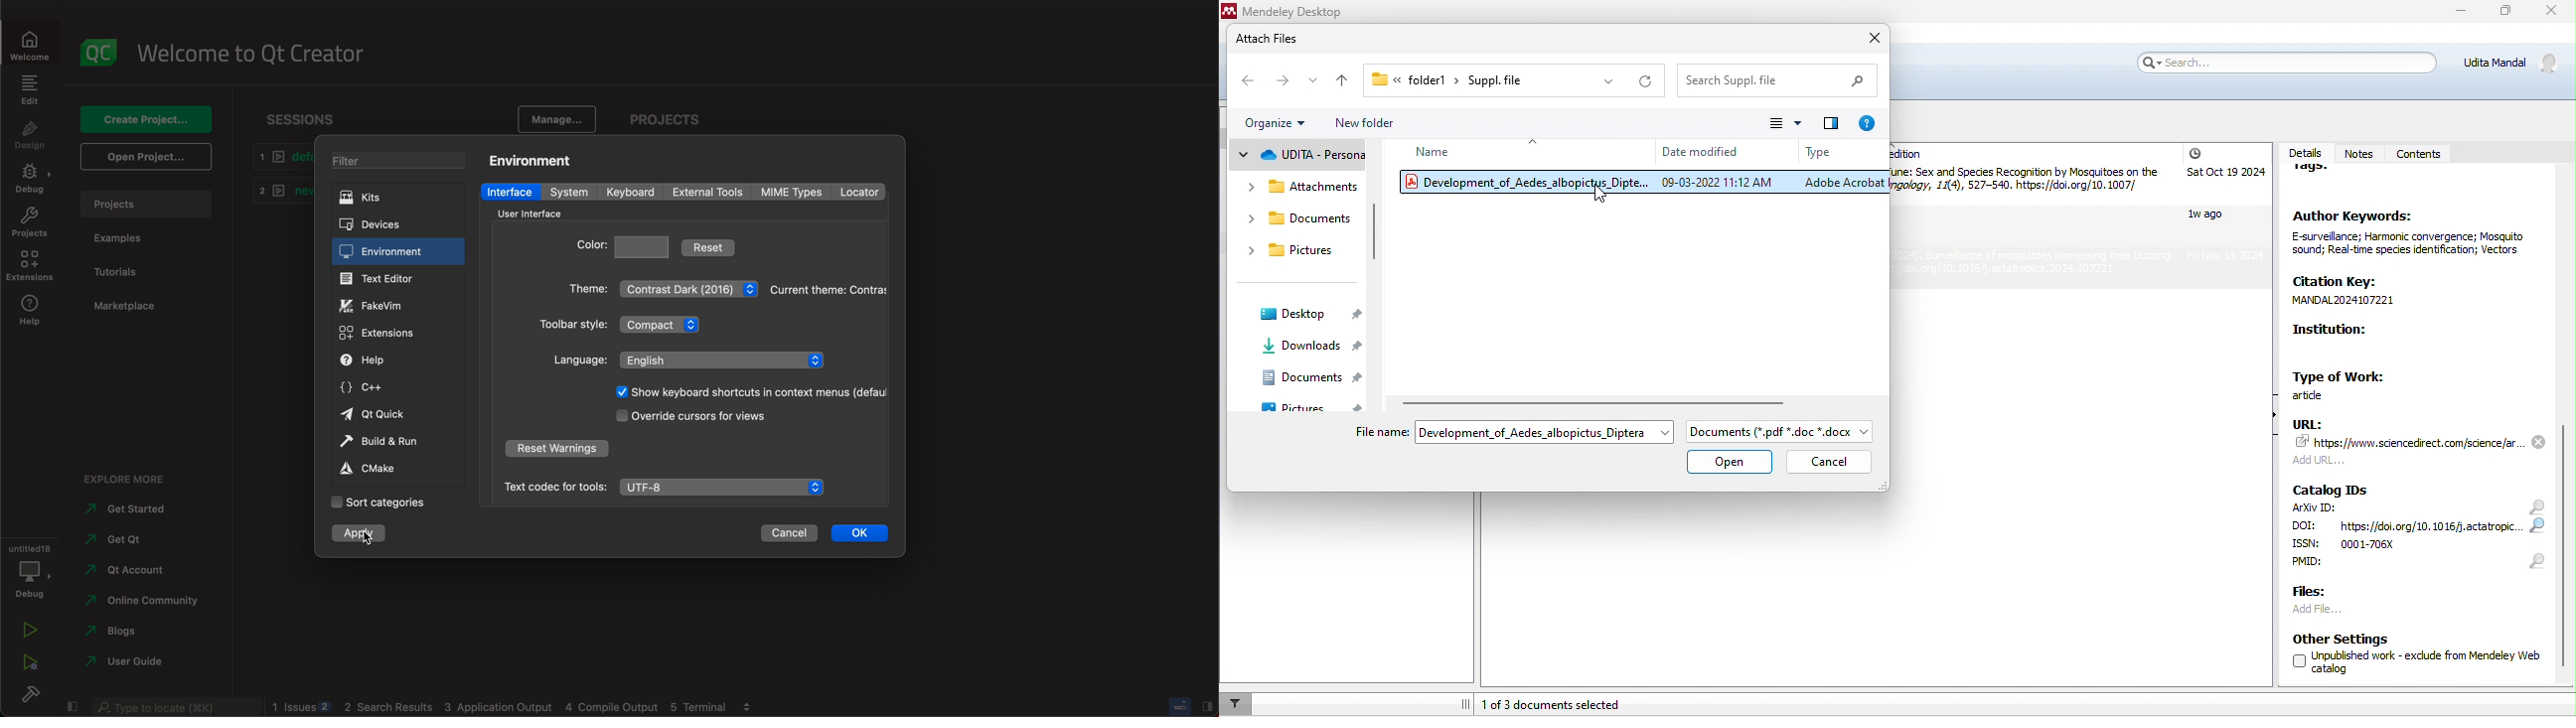  I want to click on search, so click(1779, 80).